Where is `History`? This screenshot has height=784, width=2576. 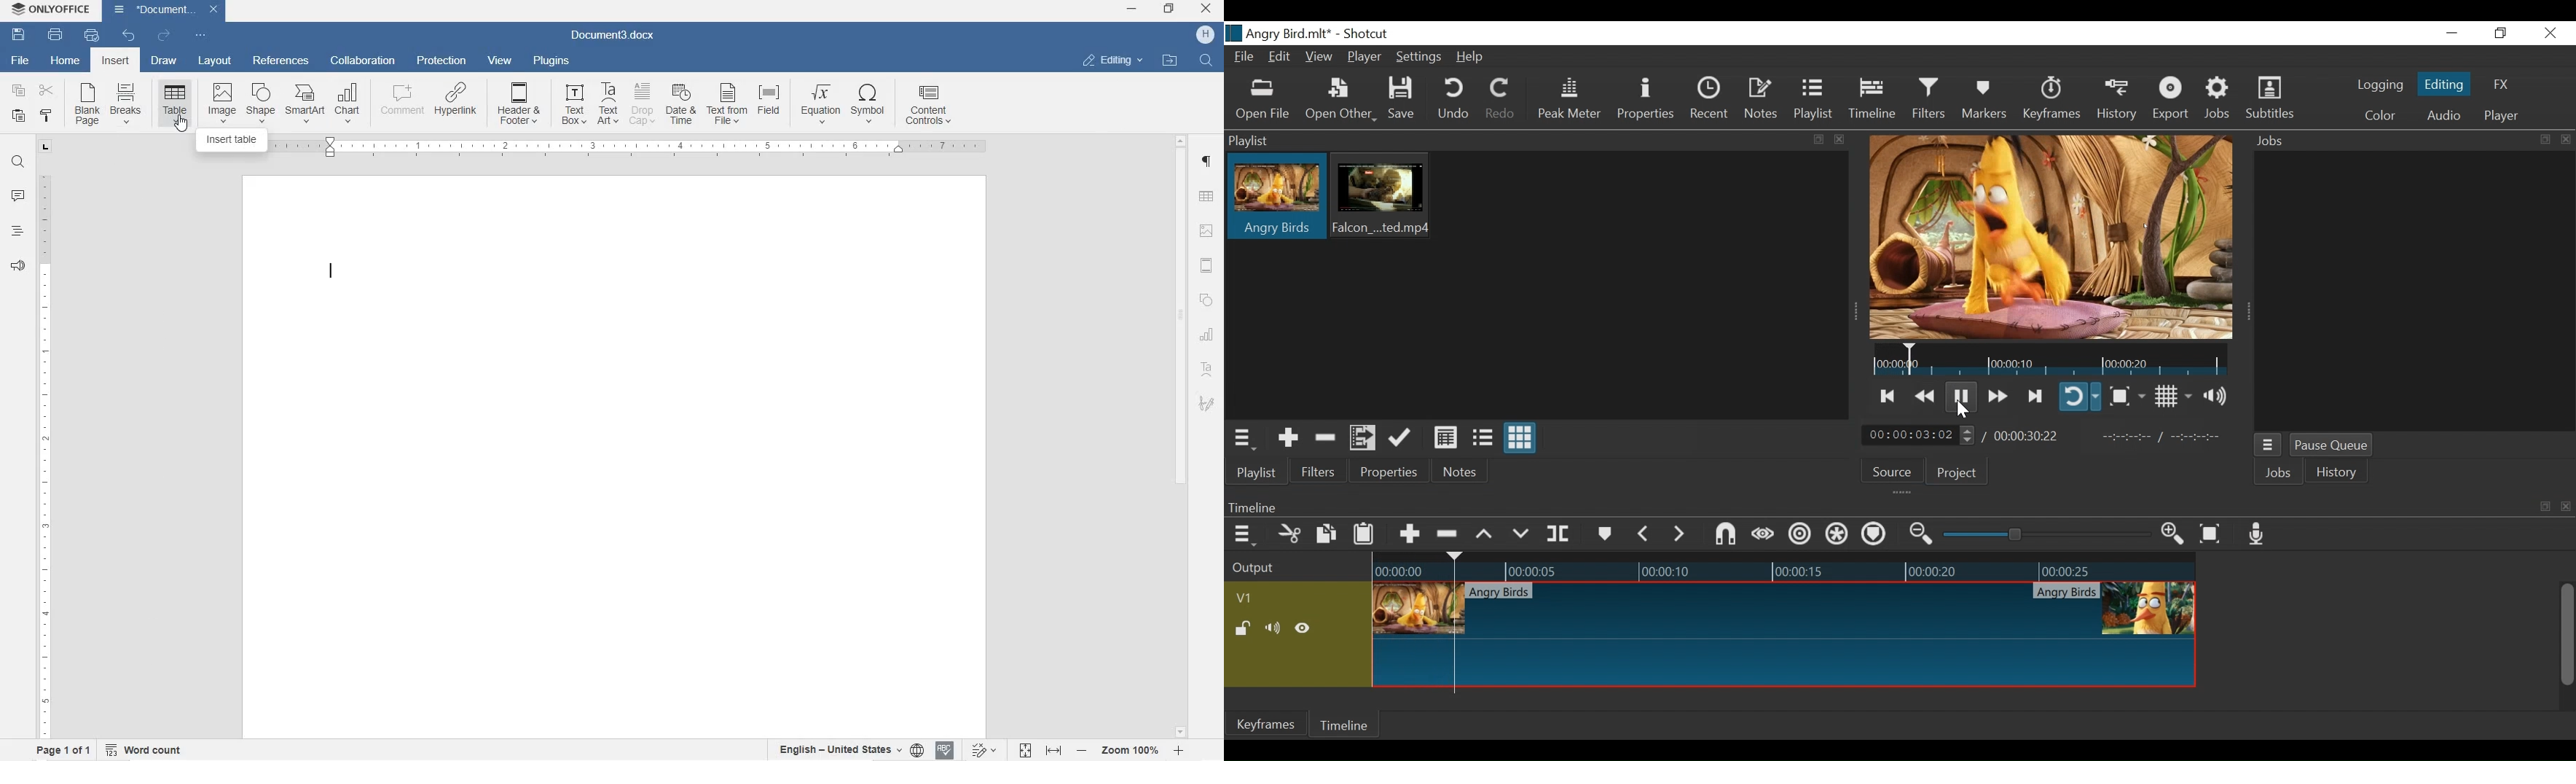
History is located at coordinates (2119, 101).